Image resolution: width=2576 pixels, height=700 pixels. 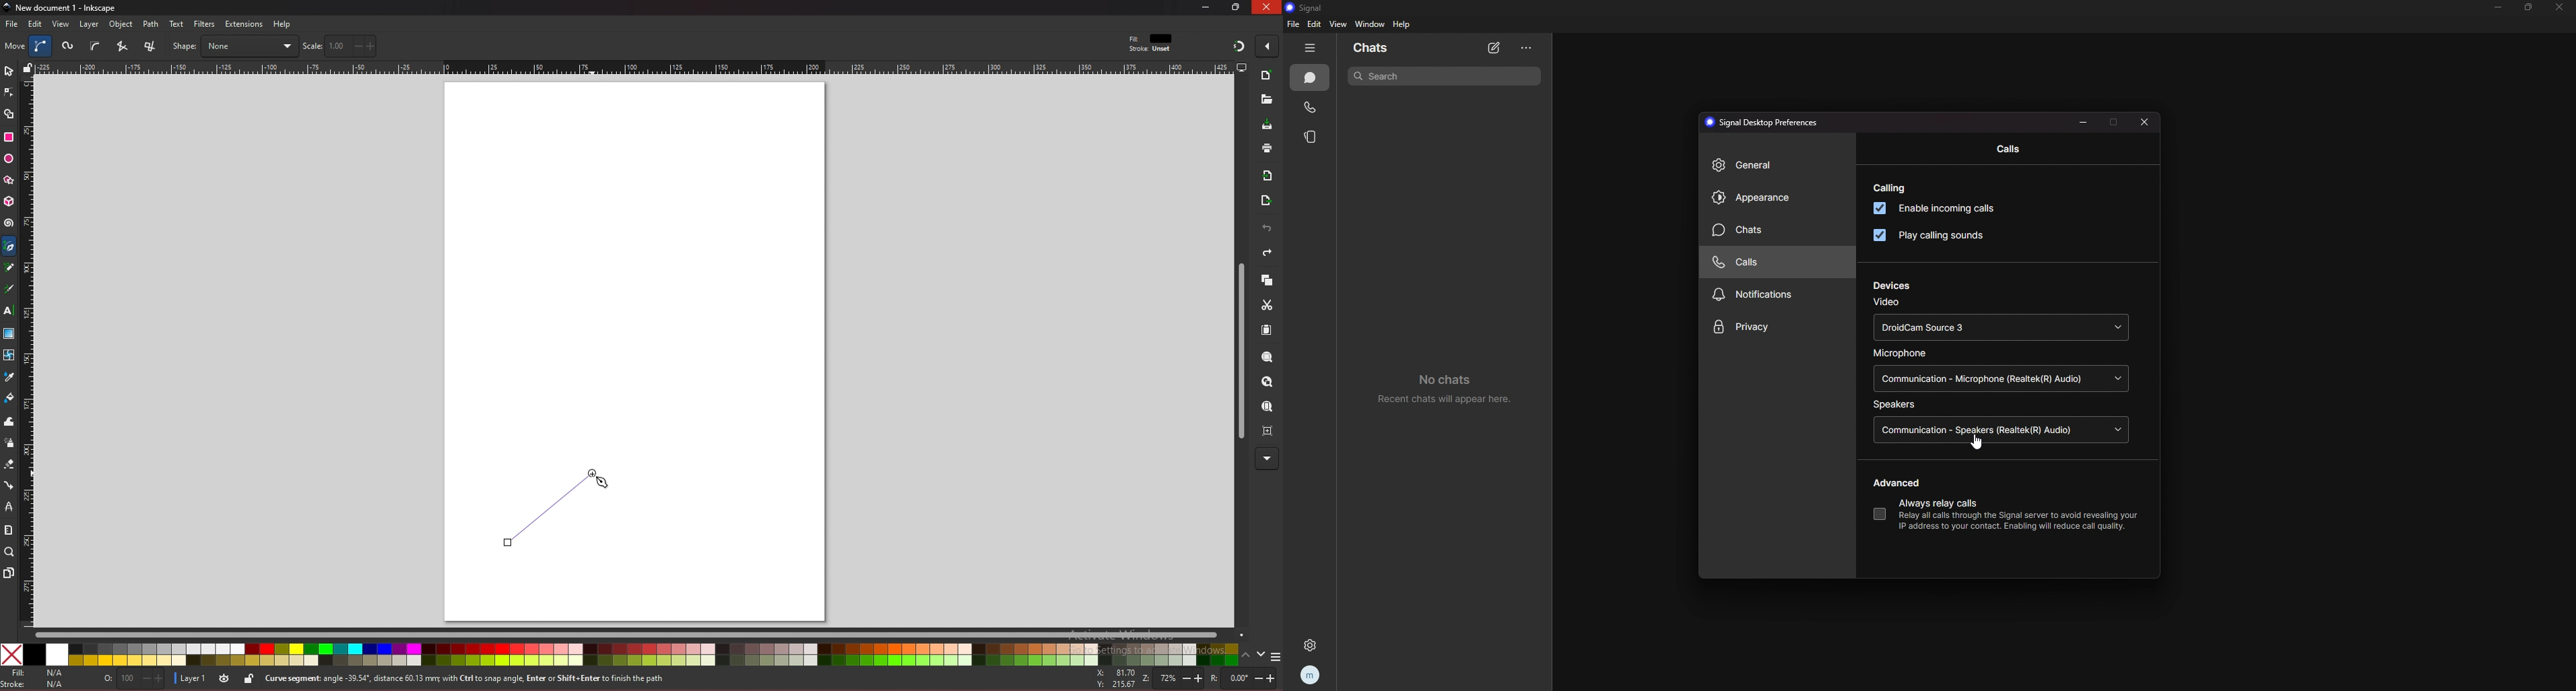 What do you see at coordinates (1241, 678) in the screenshot?
I see `rotate` at bounding box center [1241, 678].